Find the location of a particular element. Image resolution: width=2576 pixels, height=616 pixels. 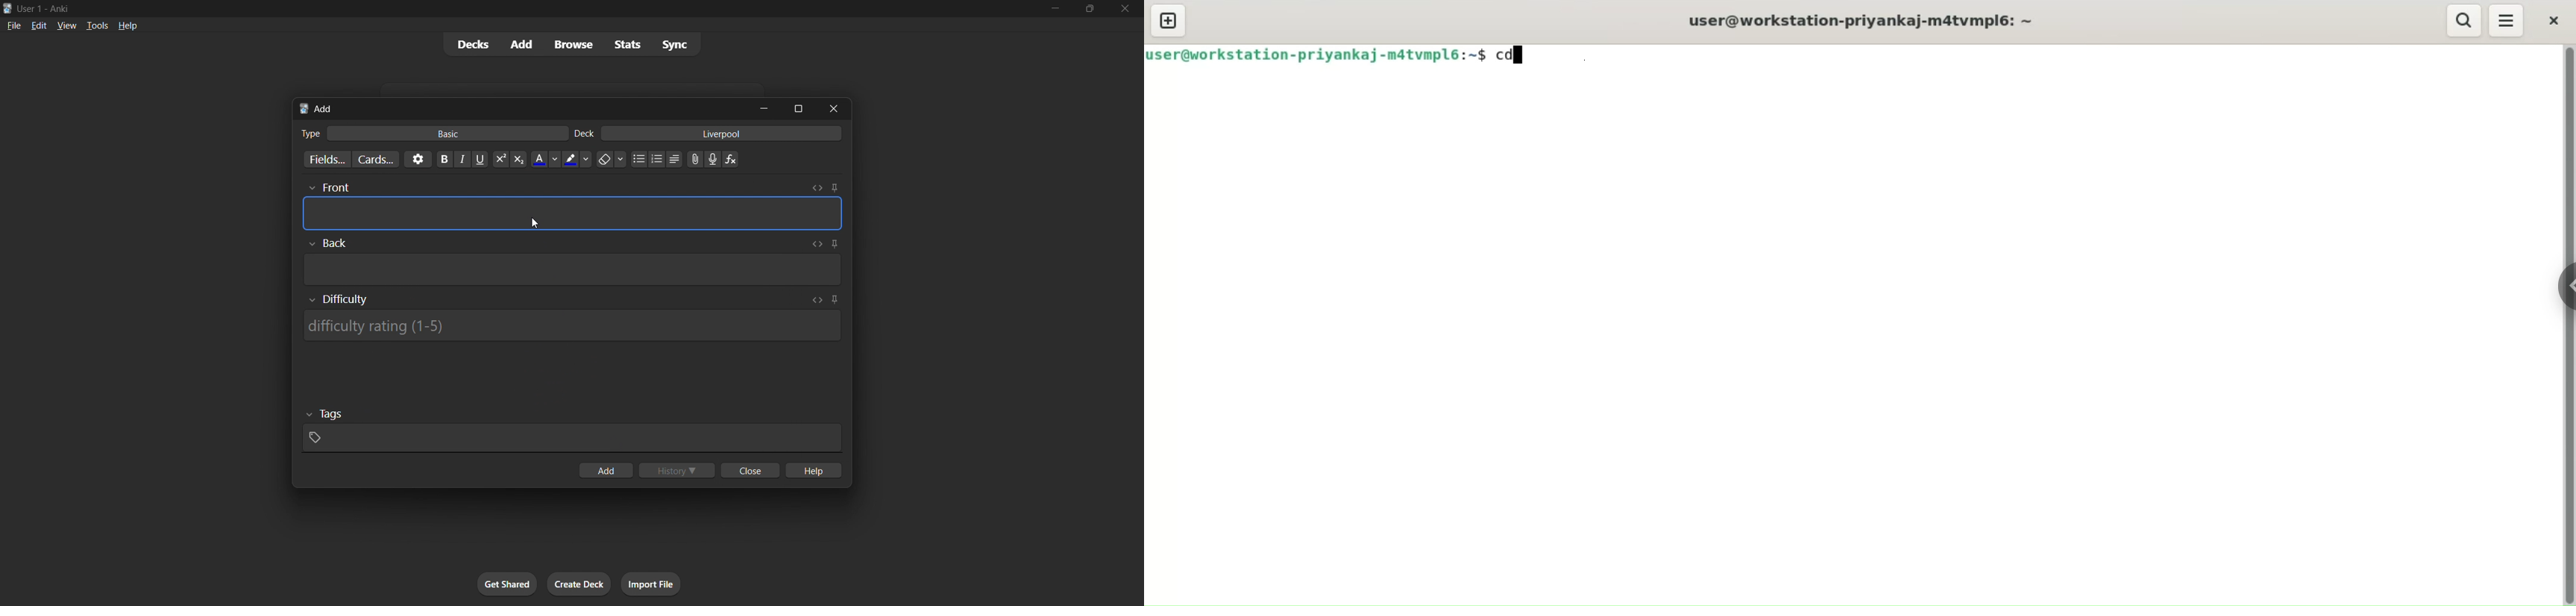

Text is located at coordinates (45, 10).